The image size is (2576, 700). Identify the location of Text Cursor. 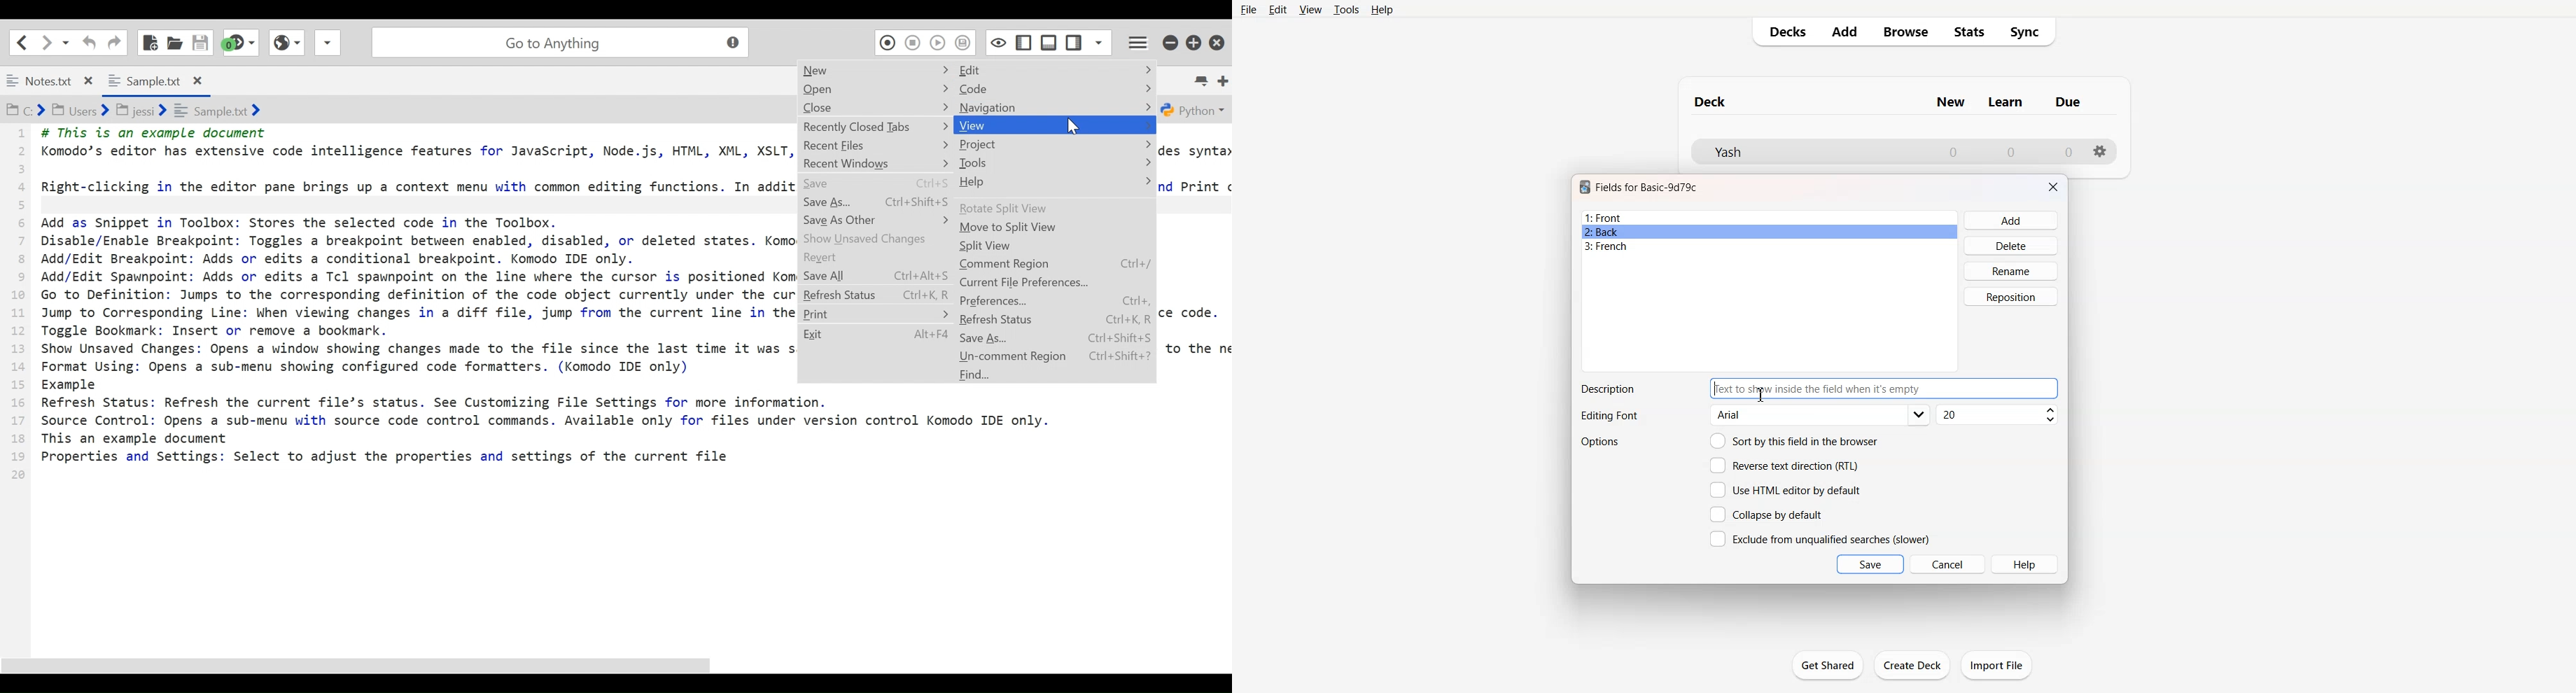
(1761, 394).